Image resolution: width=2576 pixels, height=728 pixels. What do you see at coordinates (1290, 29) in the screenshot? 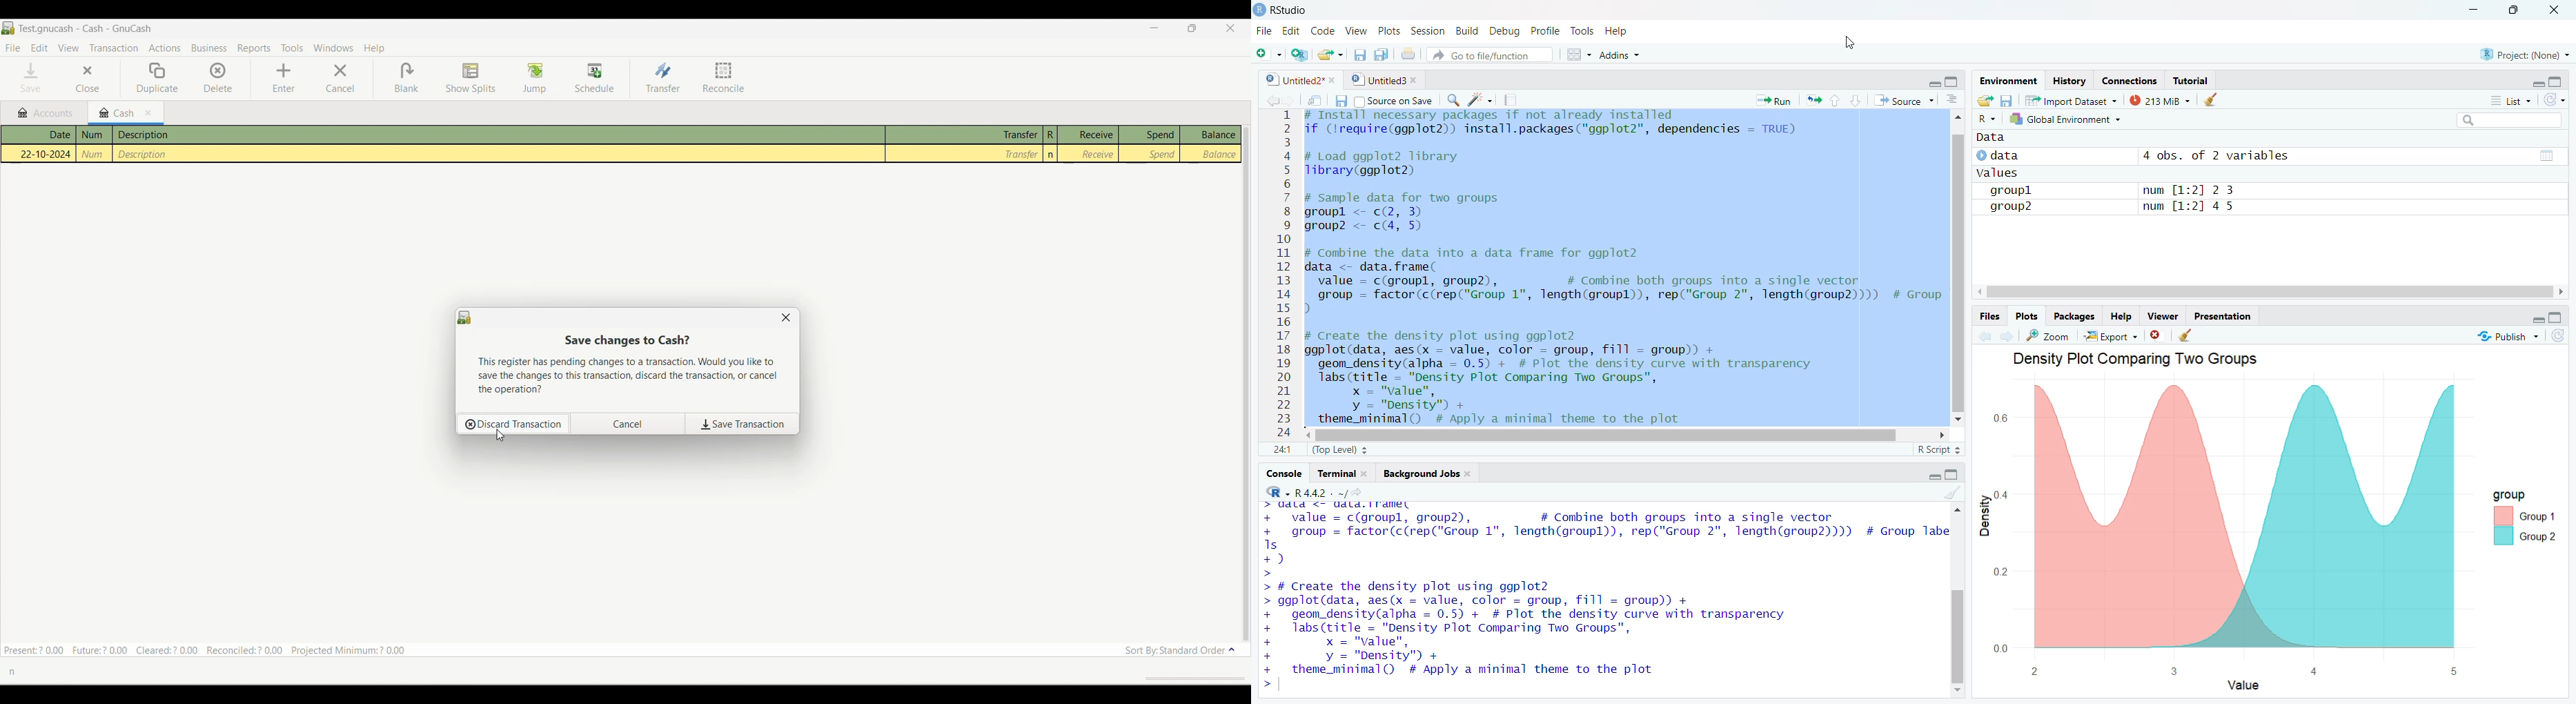
I see `edit` at bounding box center [1290, 29].